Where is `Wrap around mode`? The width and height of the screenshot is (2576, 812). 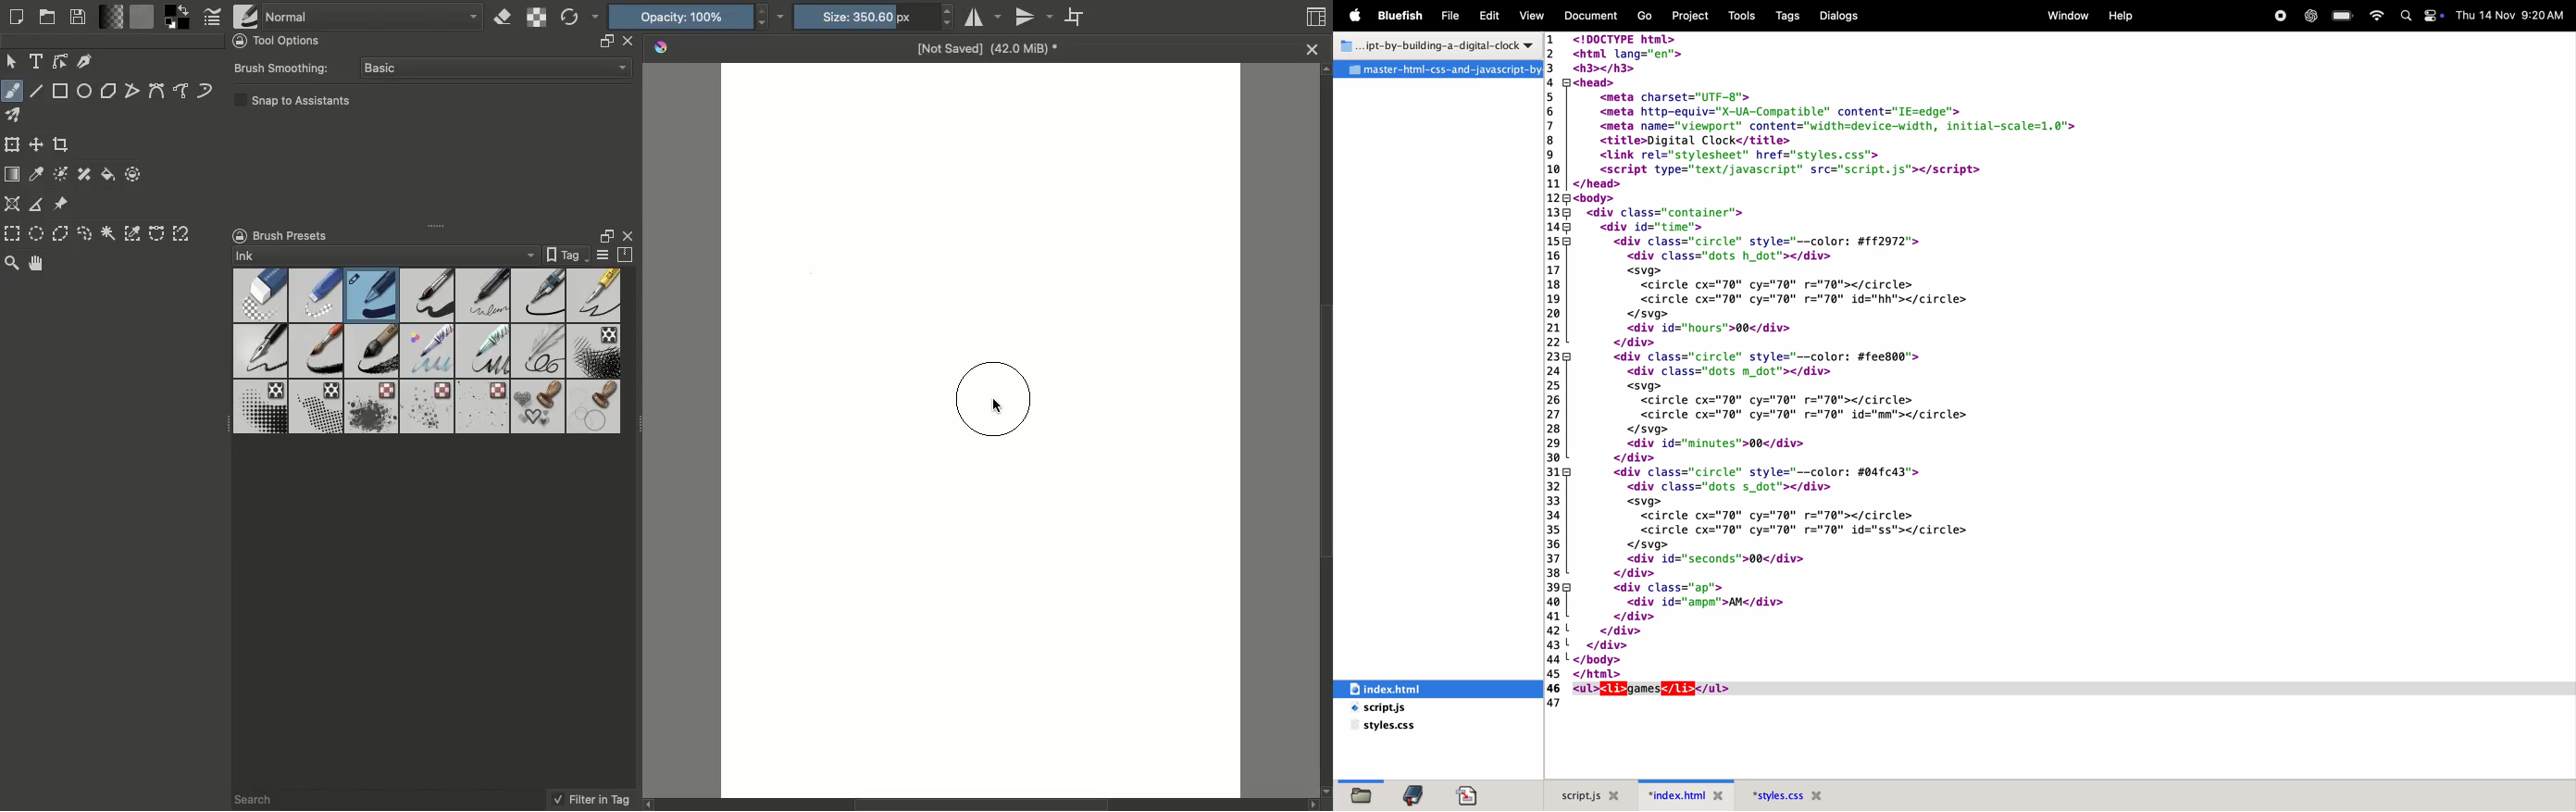
Wrap around mode is located at coordinates (1077, 16).